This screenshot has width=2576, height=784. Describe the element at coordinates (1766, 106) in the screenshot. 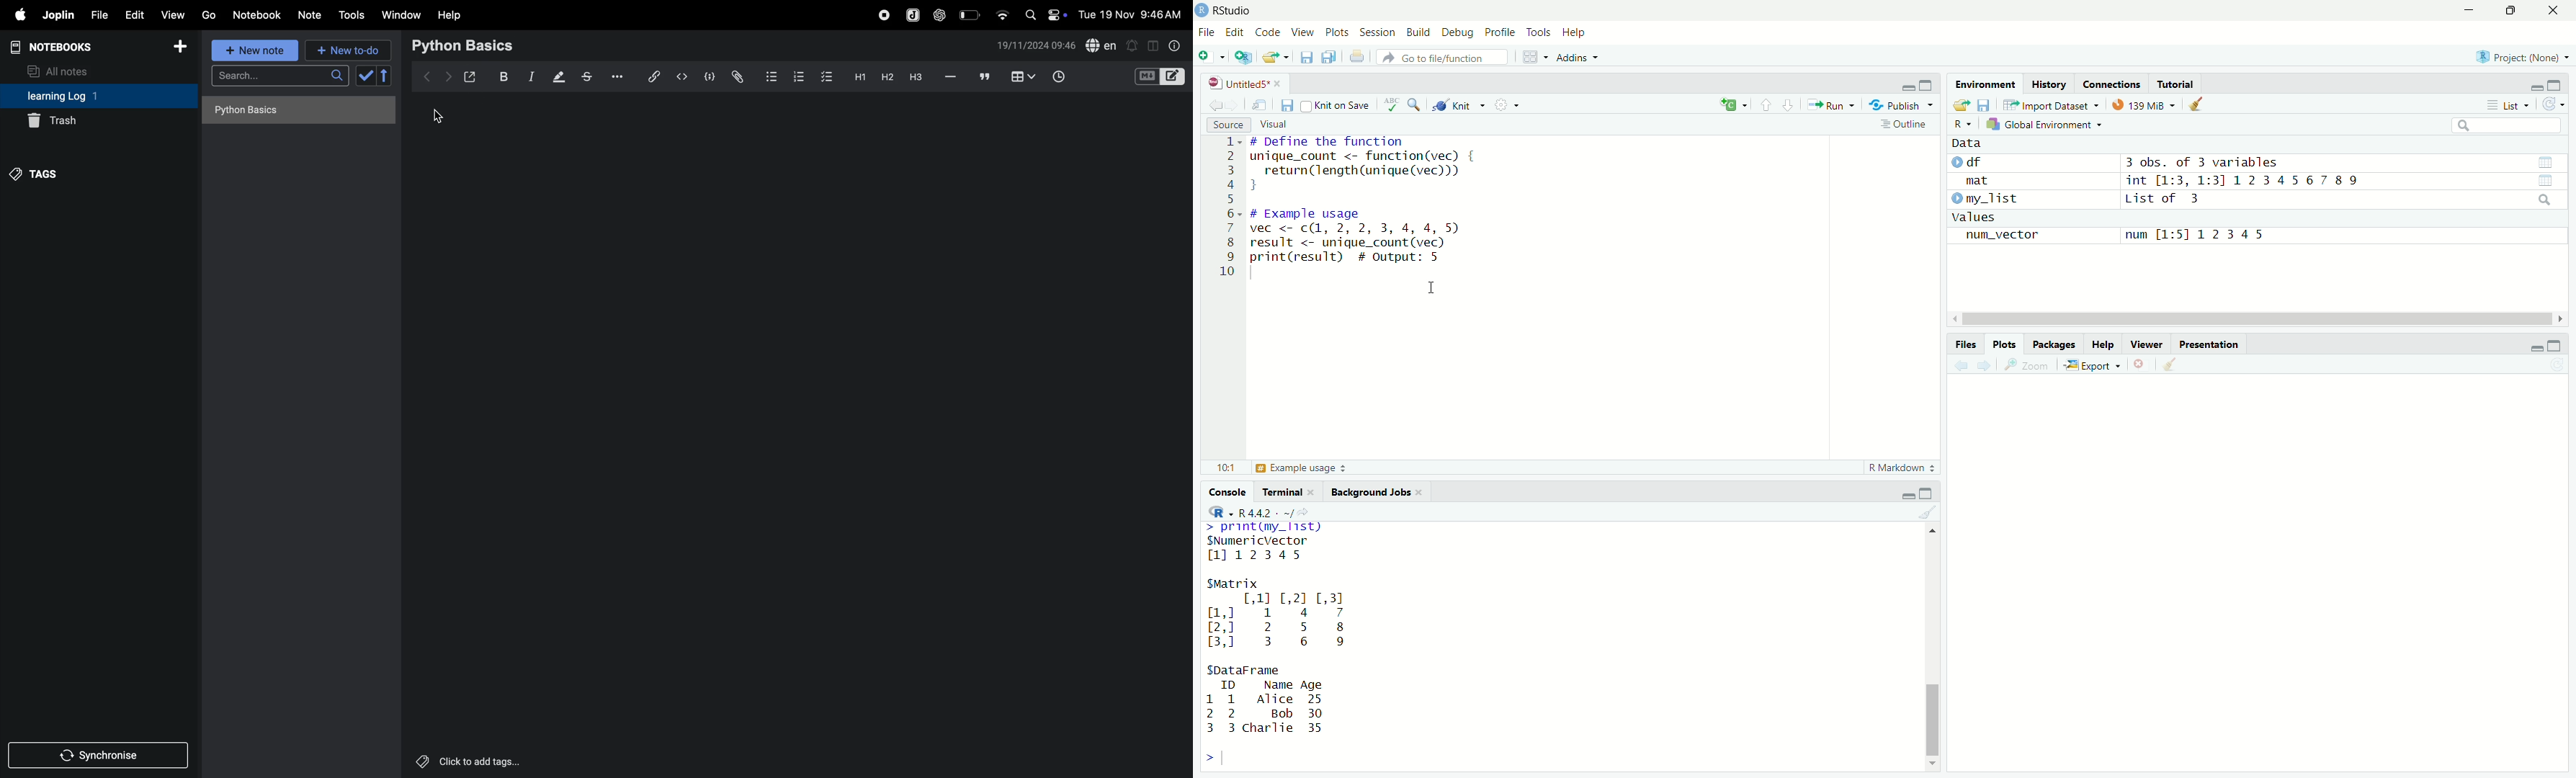

I see `previous section` at that location.